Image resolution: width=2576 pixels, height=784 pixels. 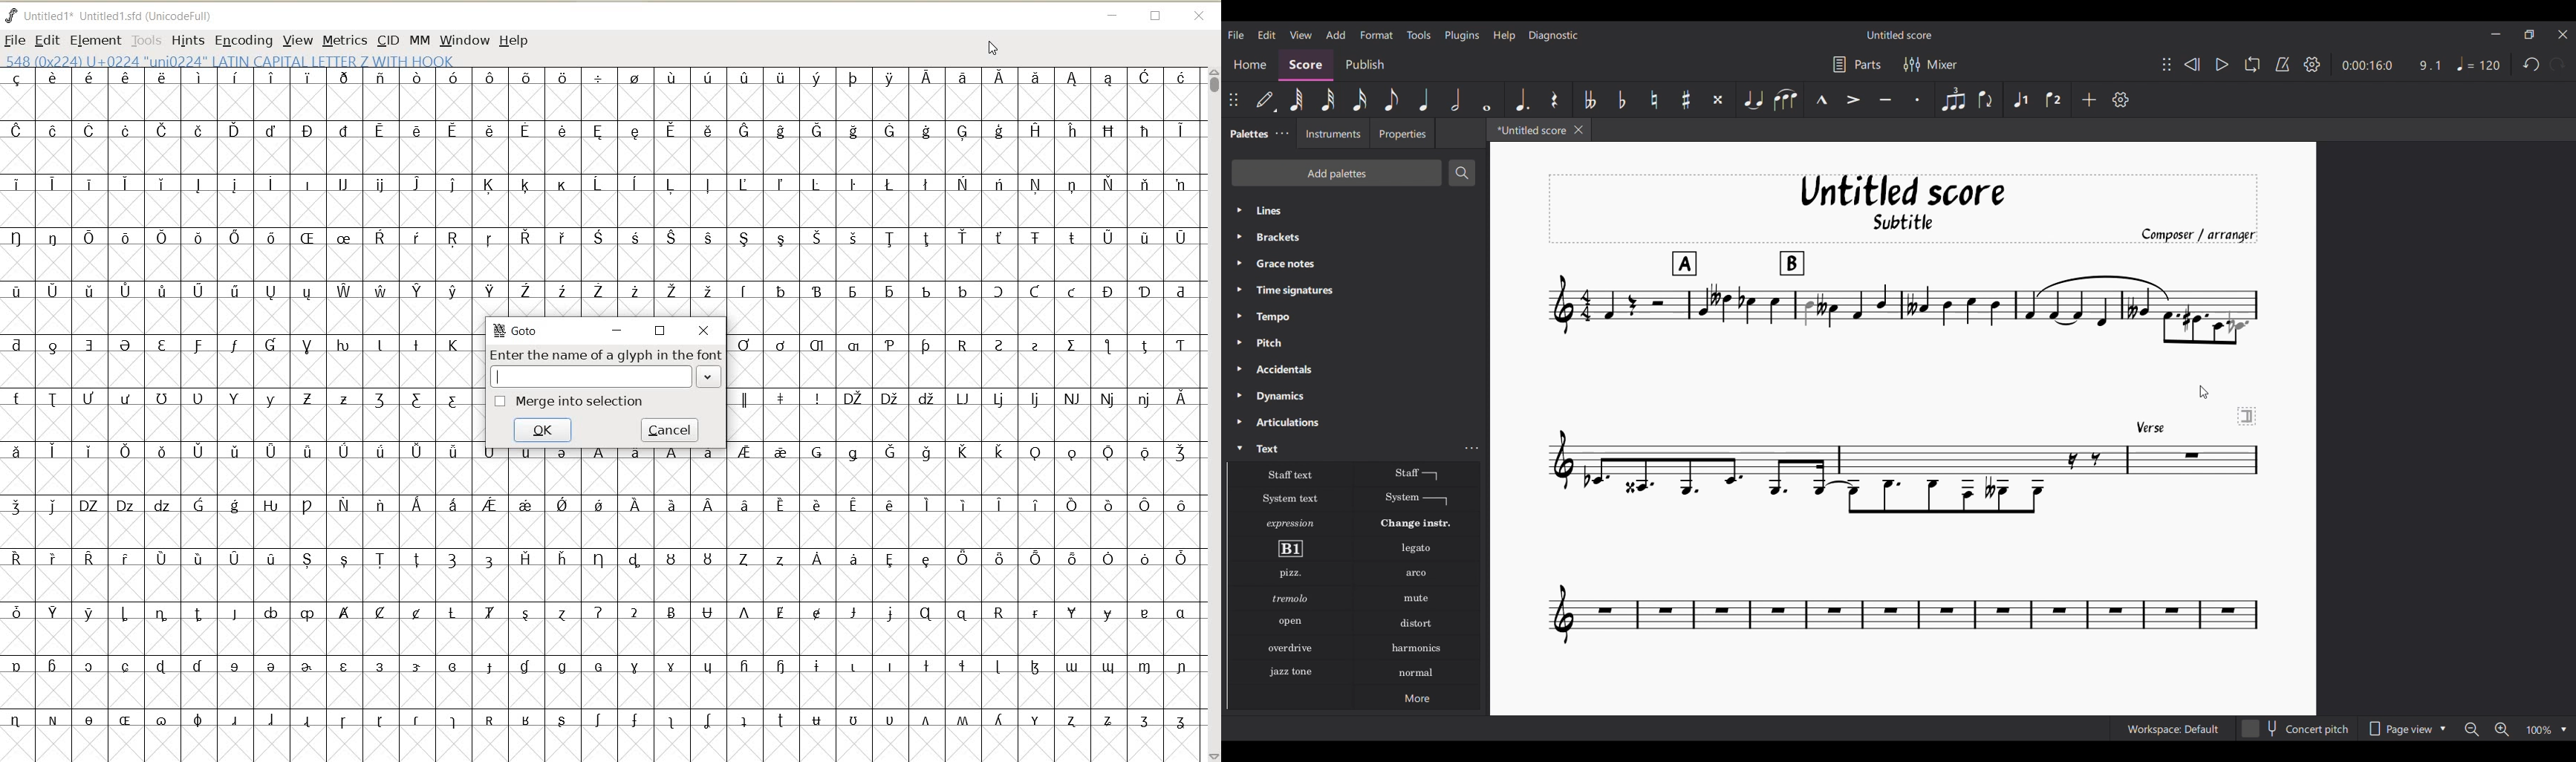 What do you see at coordinates (964, 544) in the screenshot?
I see `GLYPHY CHARACTERS` at bounding box center [964, 544].